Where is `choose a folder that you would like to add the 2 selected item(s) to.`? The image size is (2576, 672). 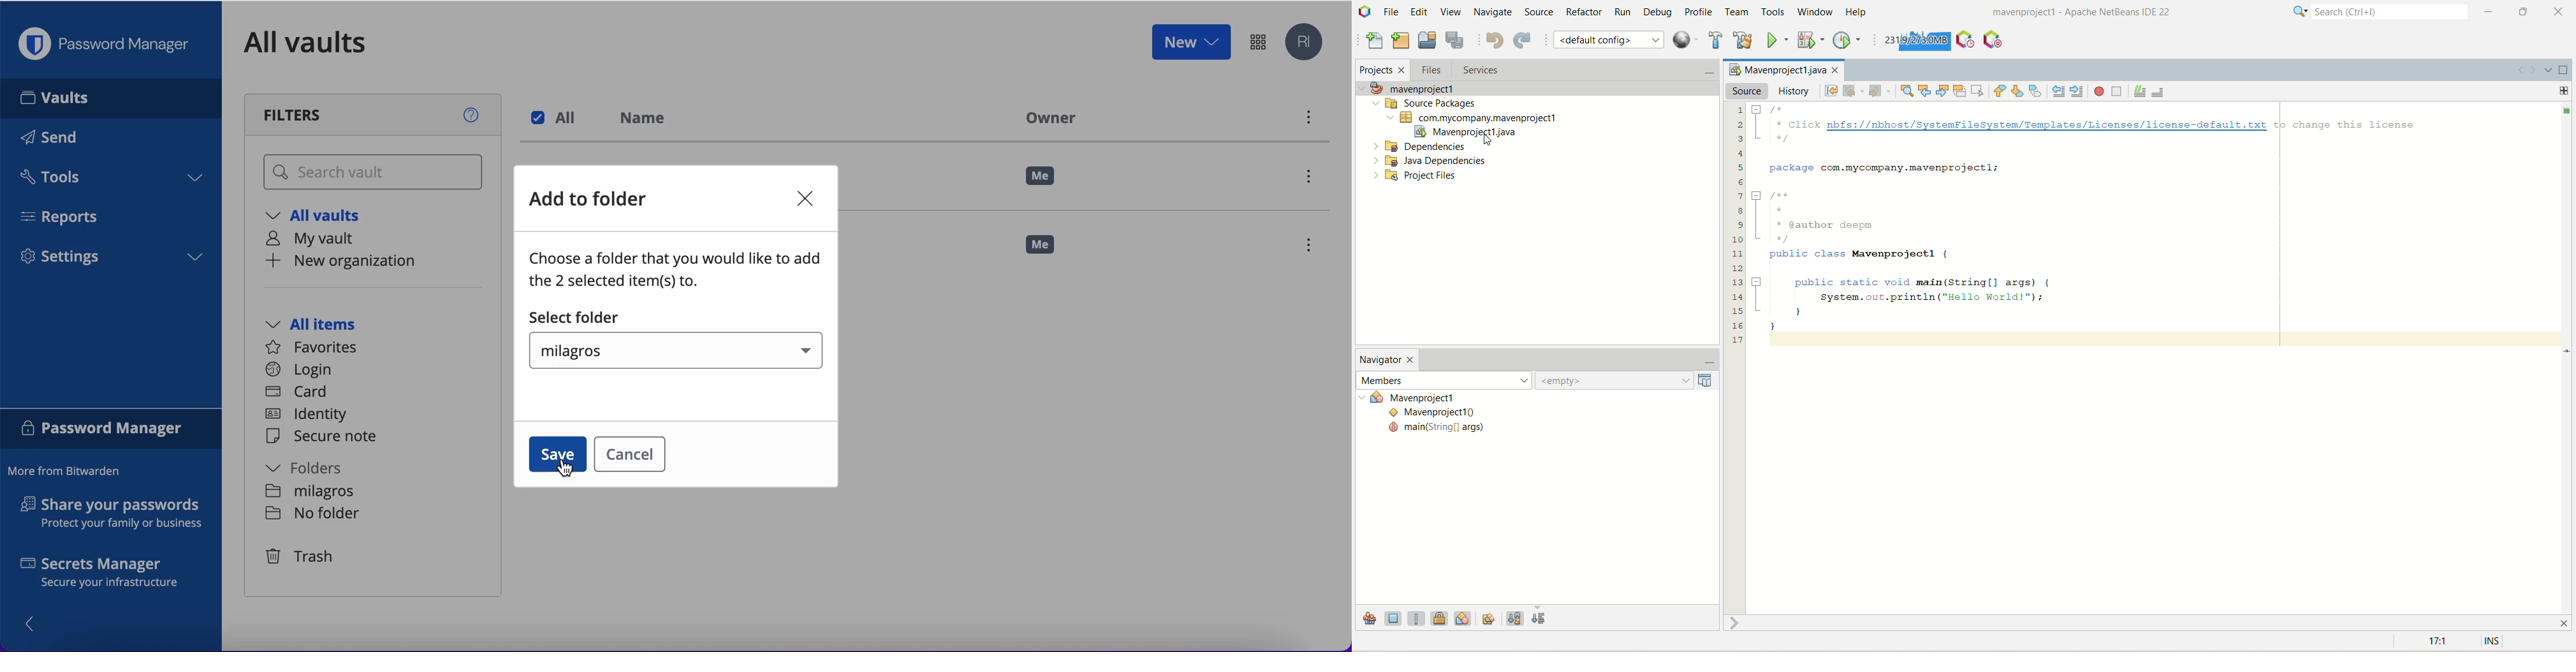 choose a folder that you would like to add the 2 selected item(s) to. is located at coordinates (679, 273).